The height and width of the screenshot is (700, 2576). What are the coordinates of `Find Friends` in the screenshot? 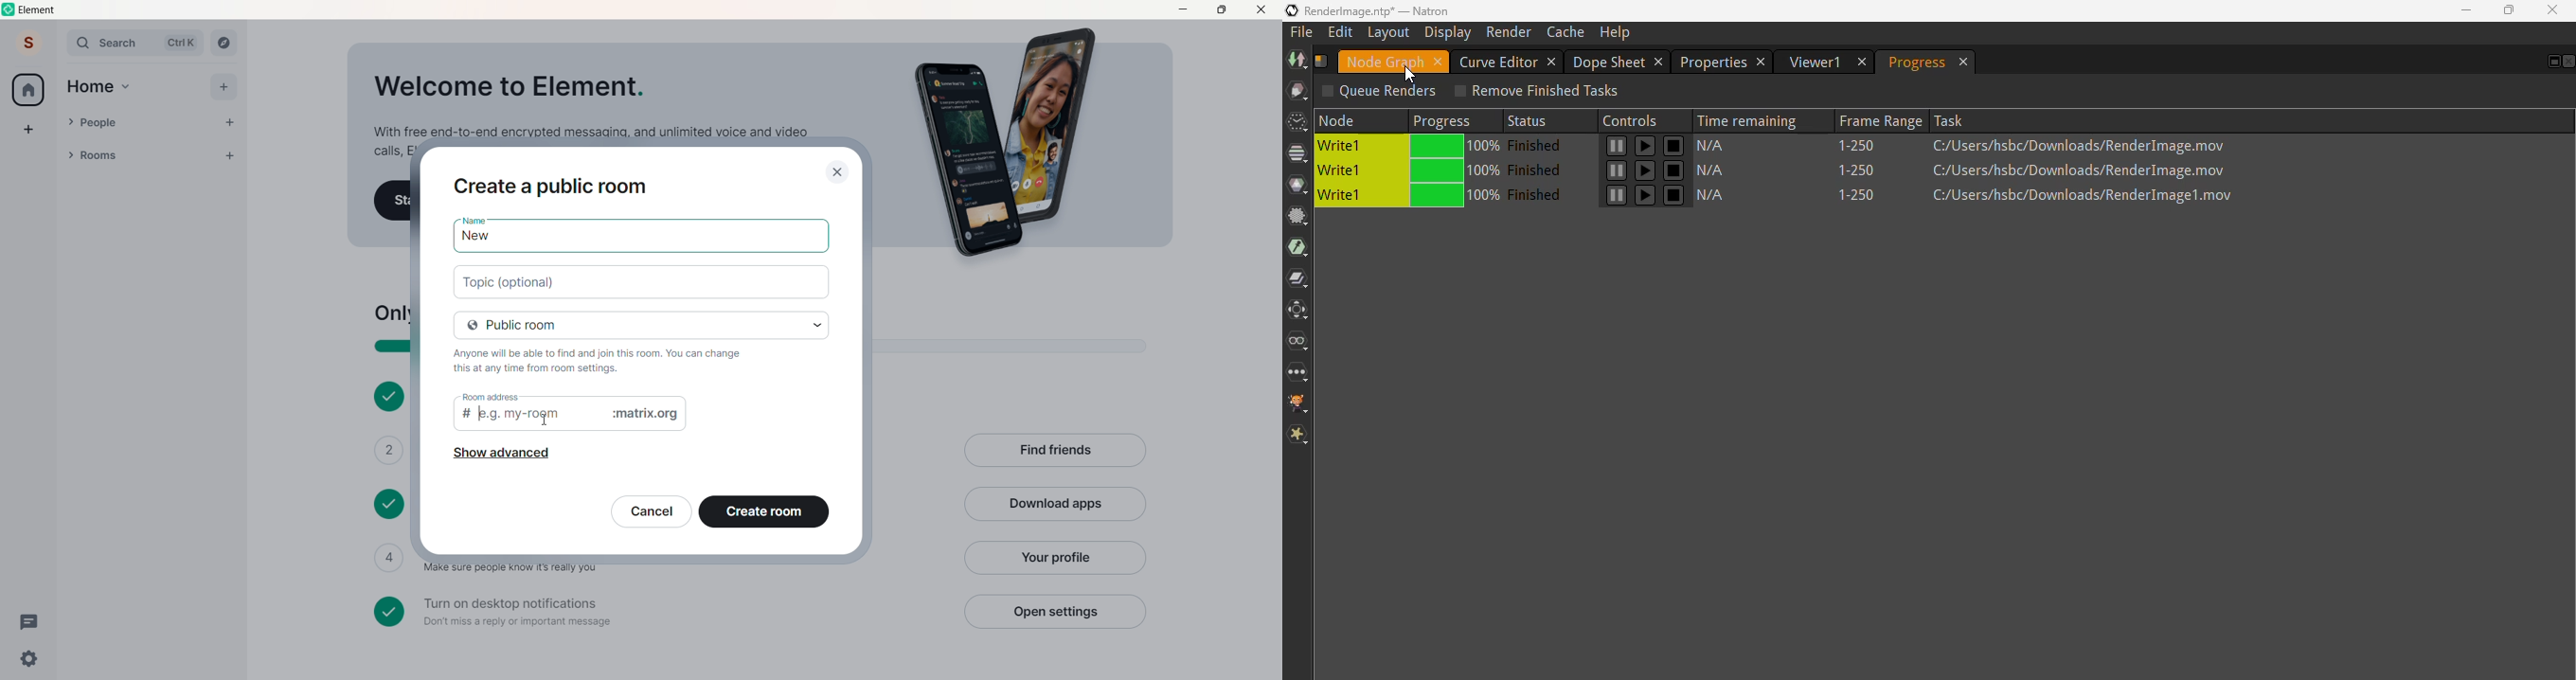 It's located at (1055, 452).